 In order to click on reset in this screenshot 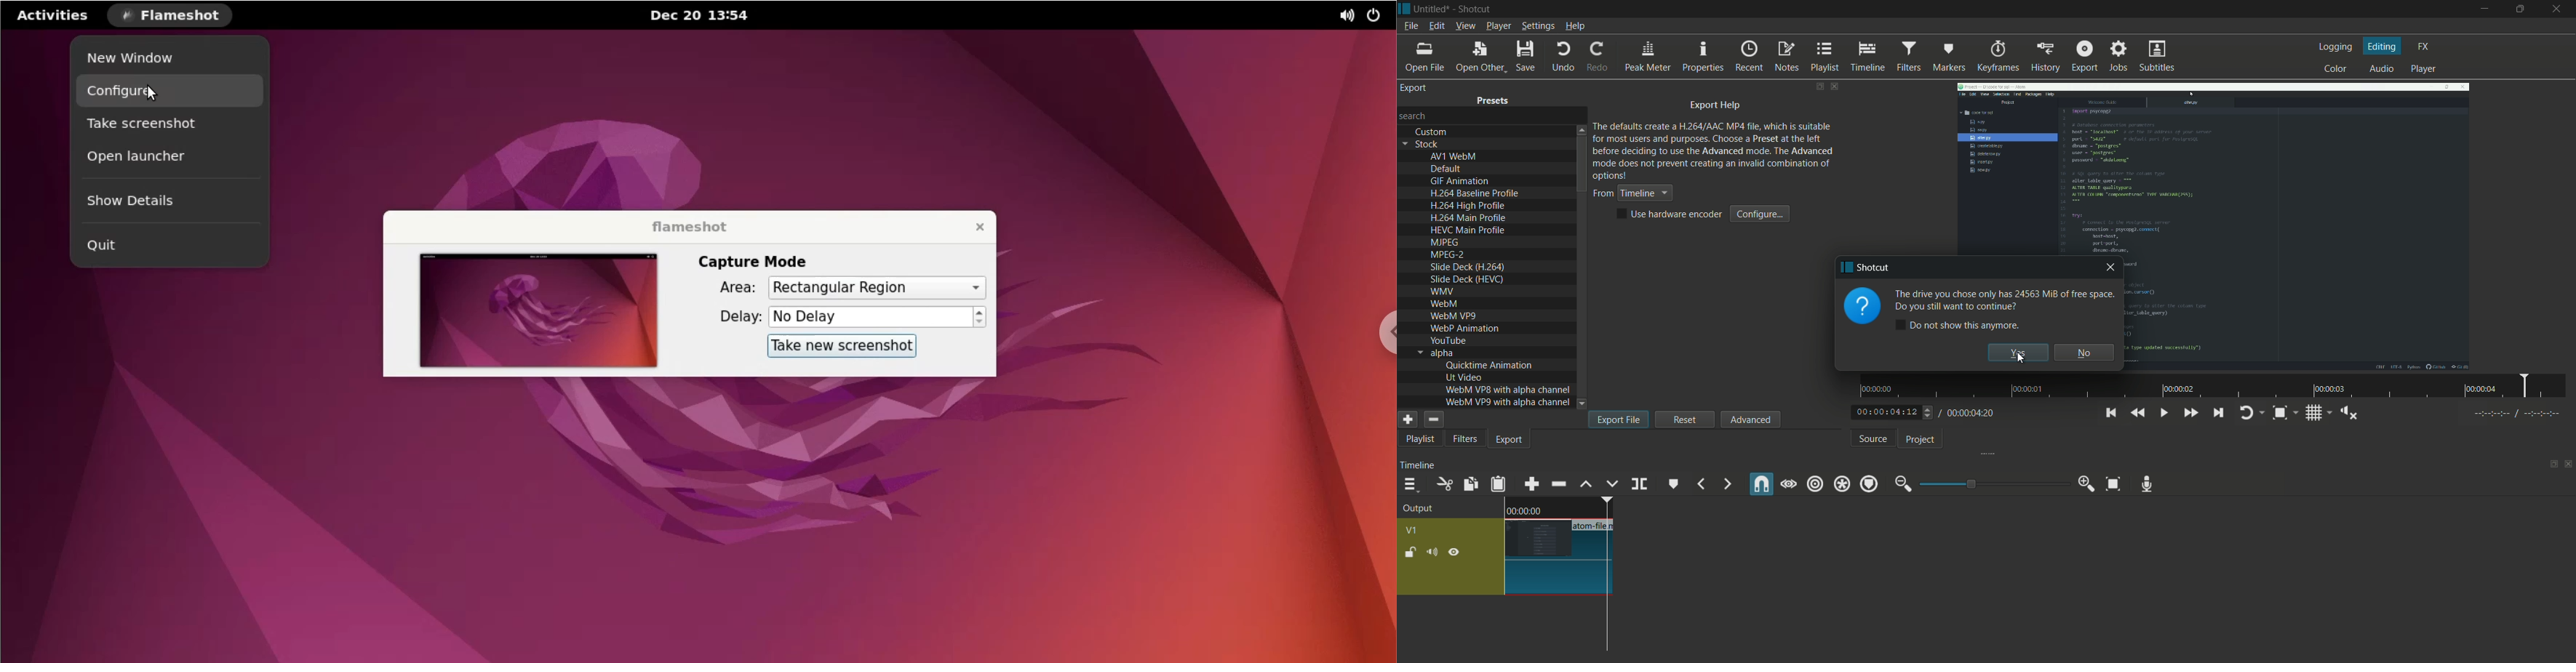, I will do `click(1685, 419)`.